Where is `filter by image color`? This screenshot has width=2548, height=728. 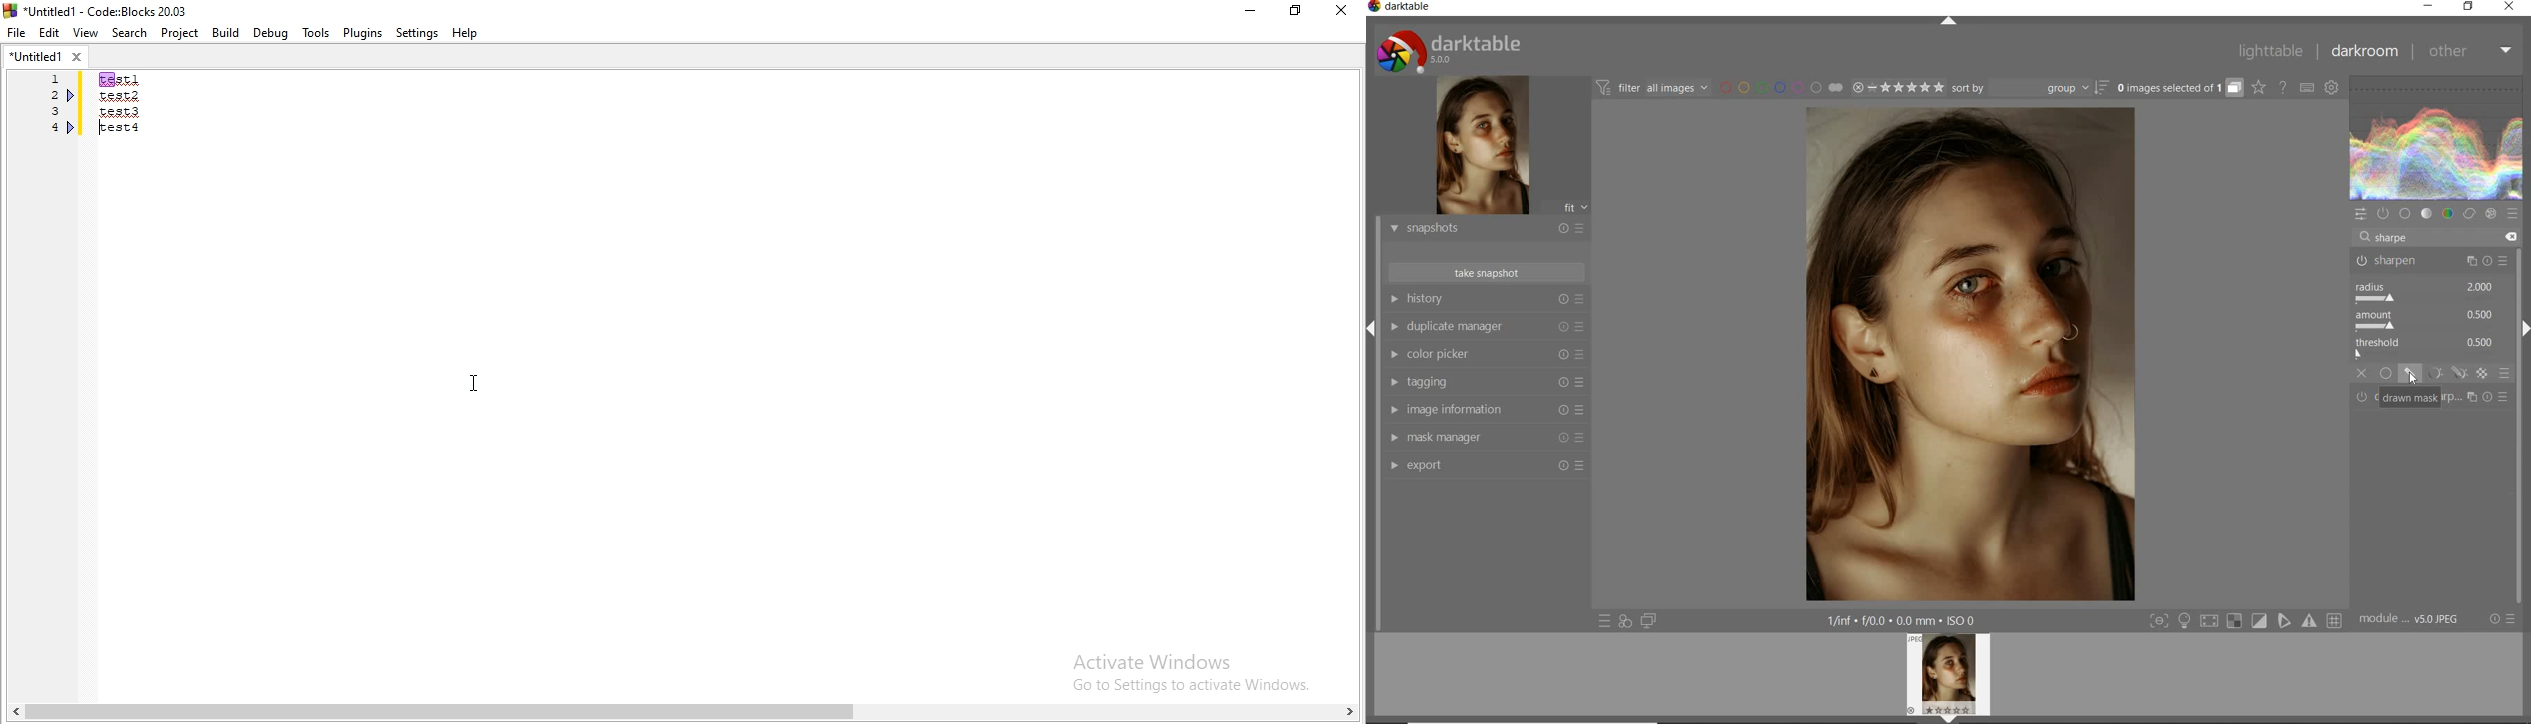 filter by image color is located at coordinates (1781, 89).